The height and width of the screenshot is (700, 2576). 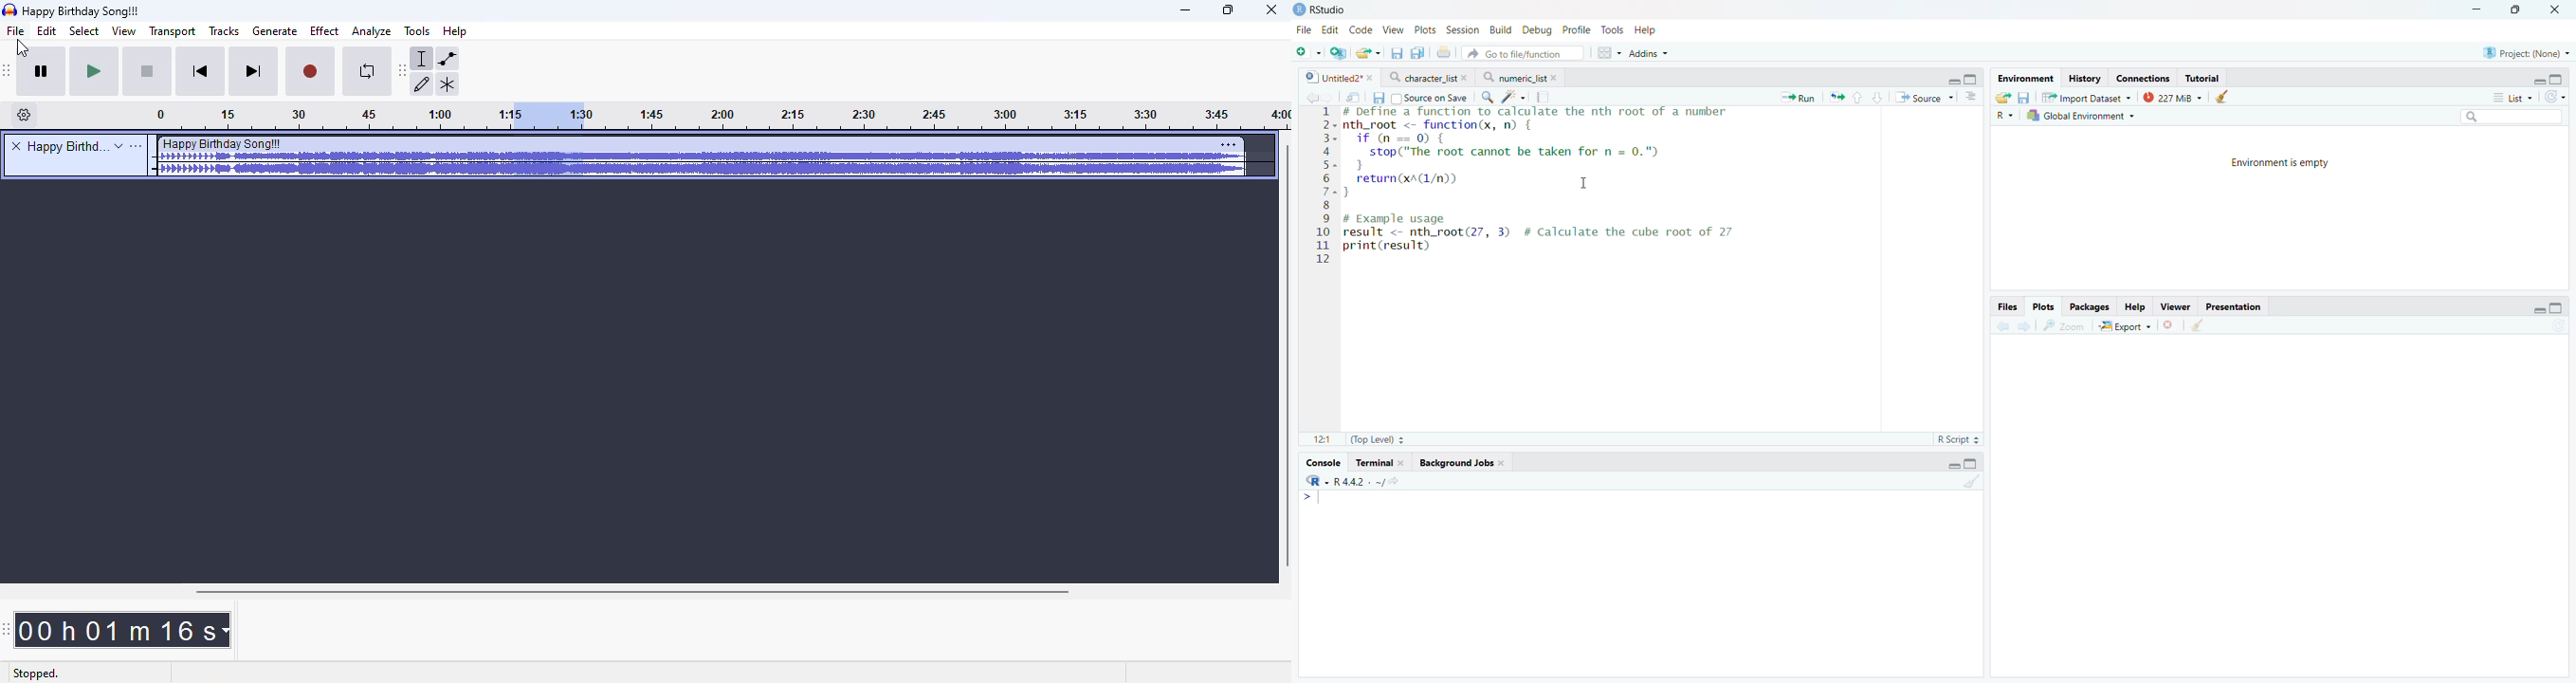 I want to click on tools, so click(x=416, y=31).